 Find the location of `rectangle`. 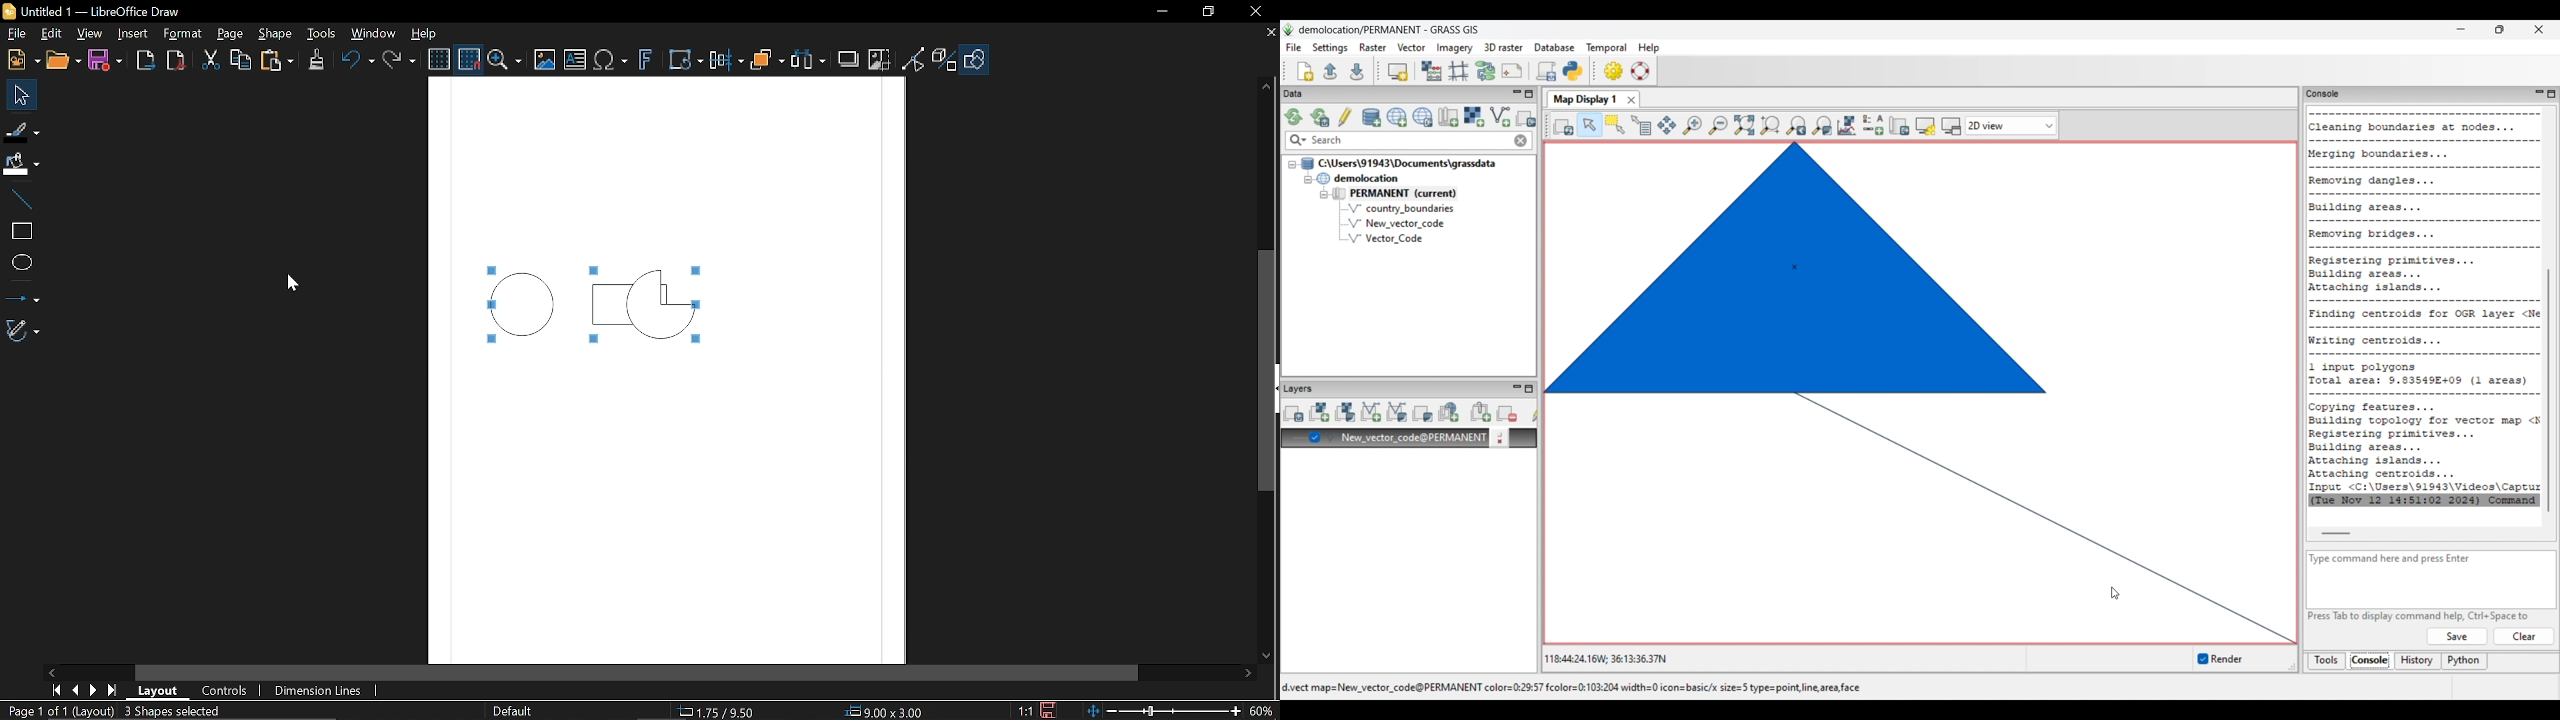

rectangle is located at coordinates (18, 228).